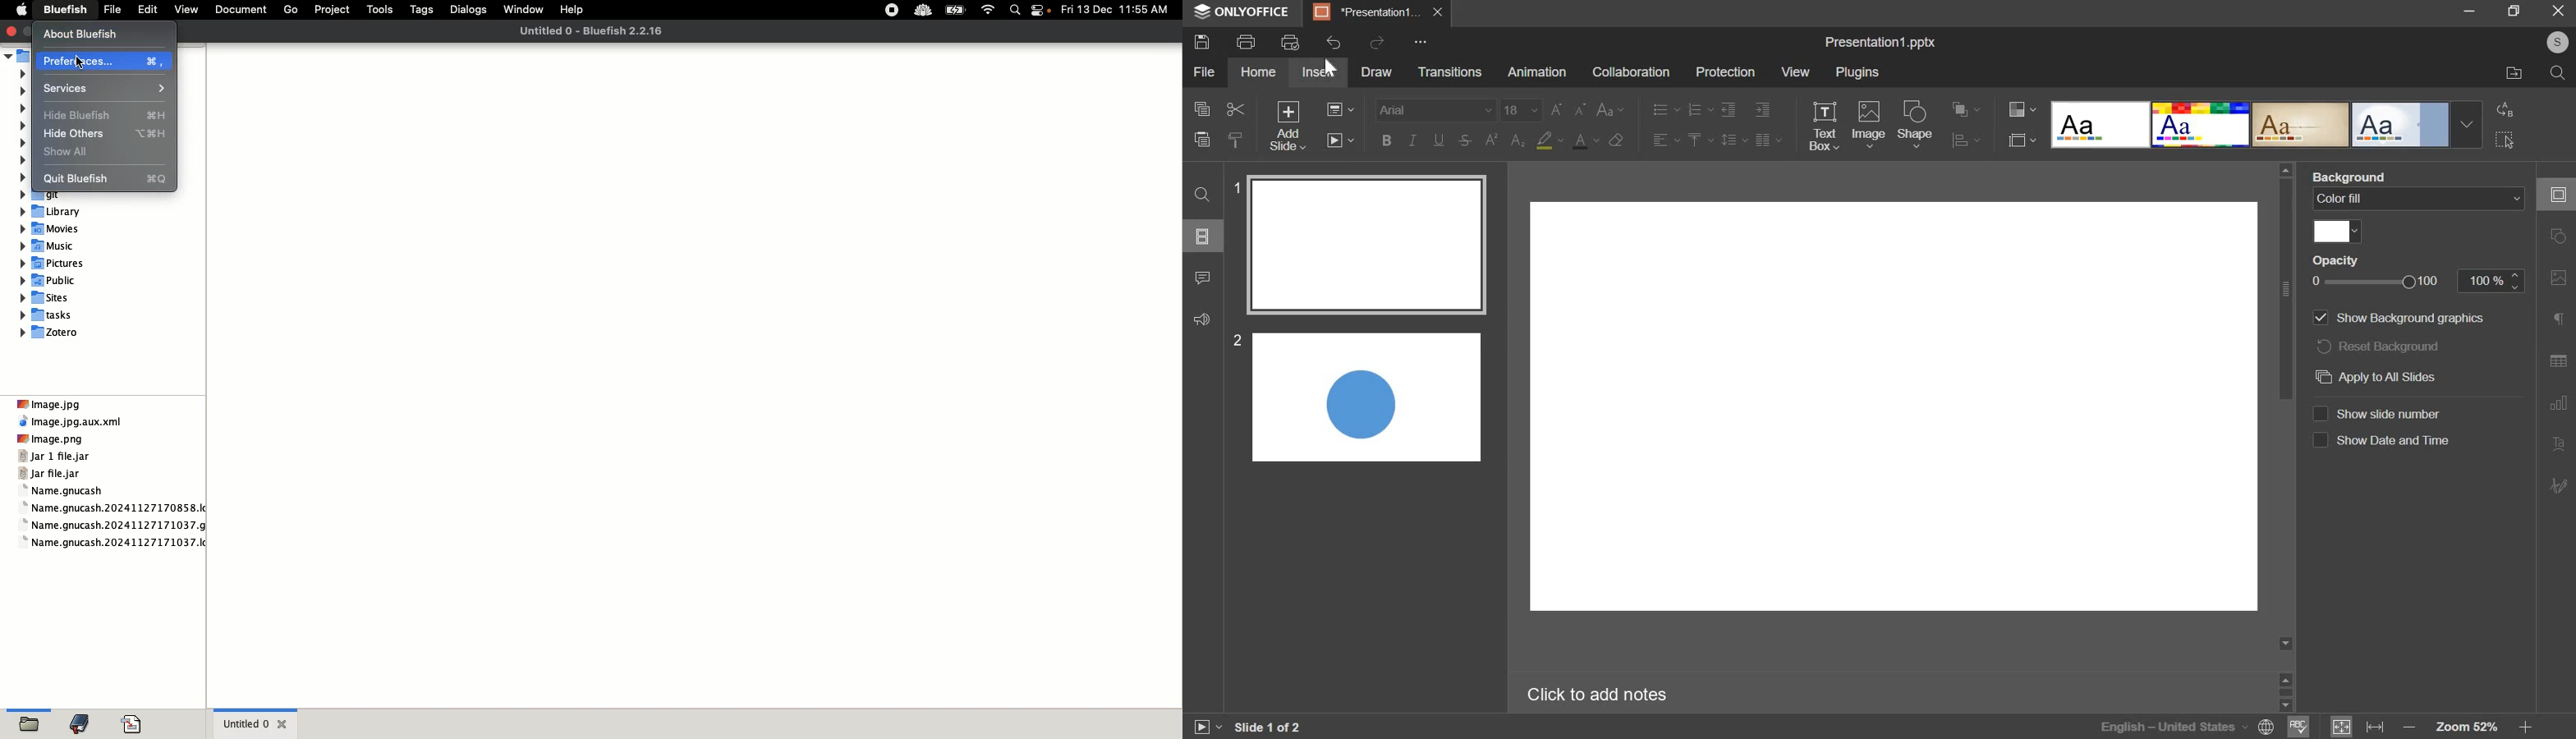  Describe the element at coordinates (107, 115) in the screenshot. I see `hide bluefish` at that location.